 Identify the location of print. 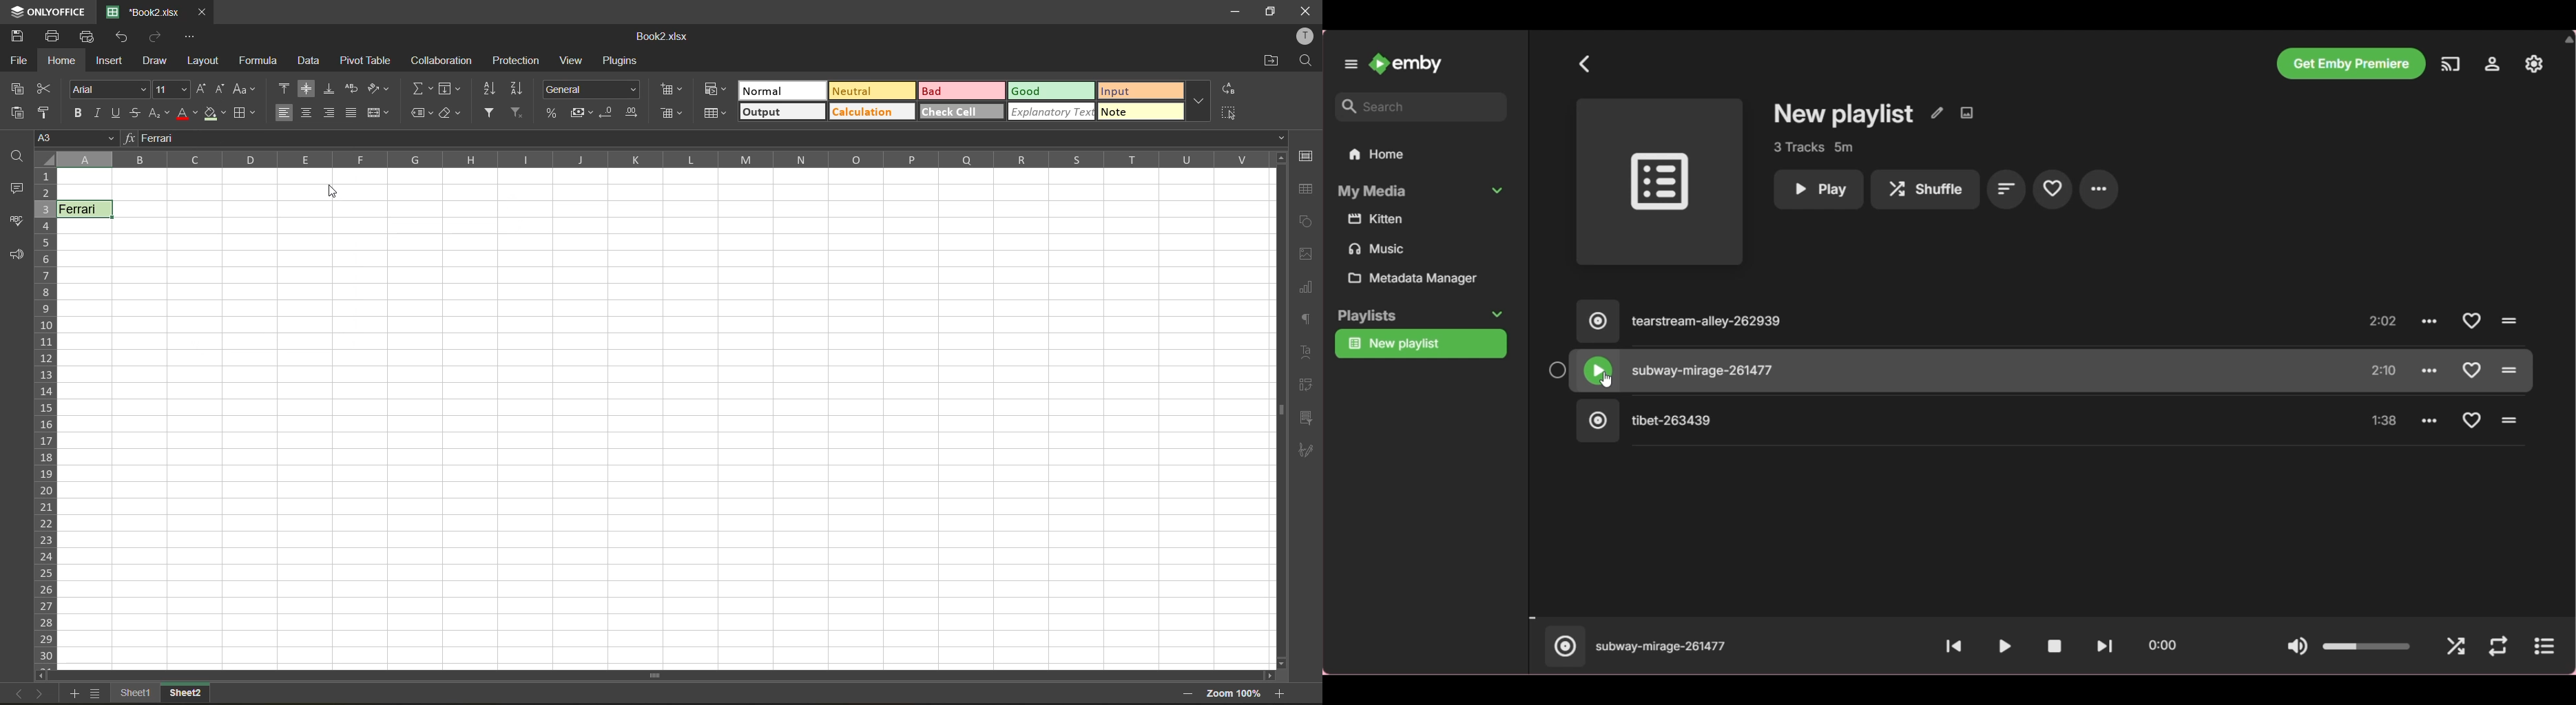
(55, 36).